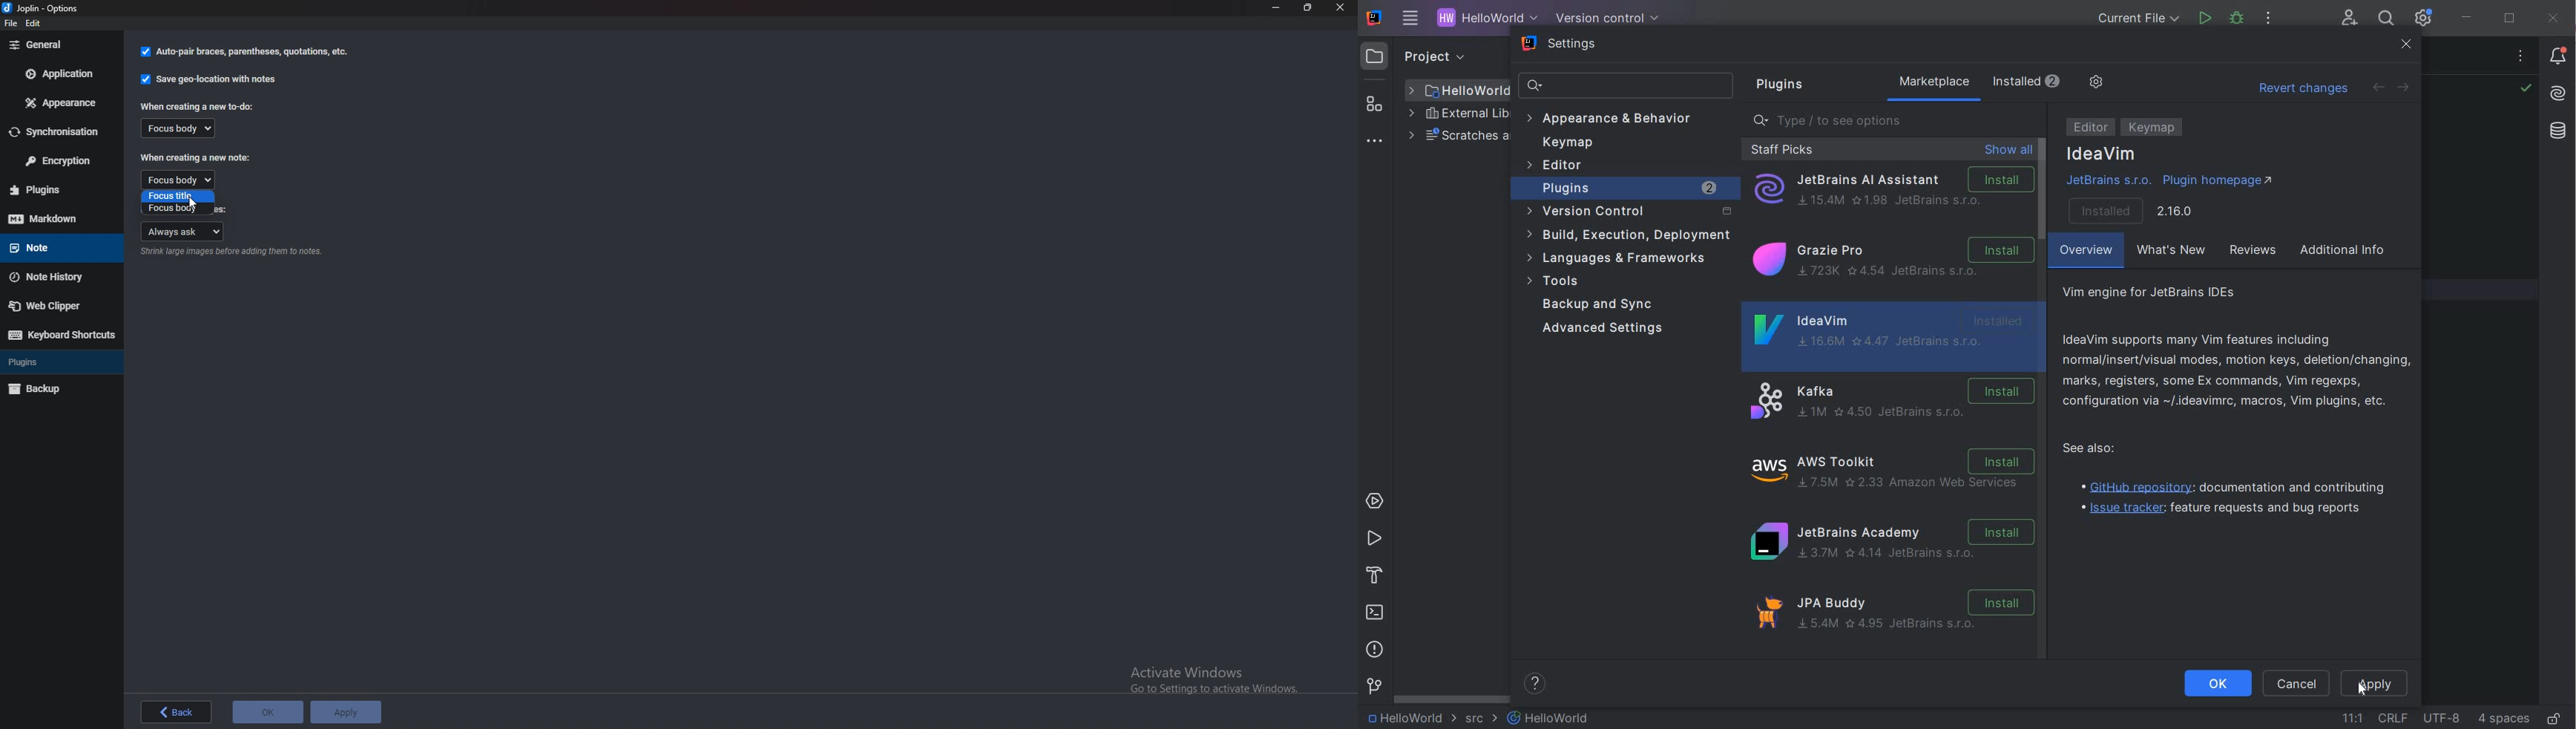 Image resolution: width=2576 pixels, height=756 pixels. Describe the element at coordinates (45, 9) in the screenshot. I see `options` at that location.